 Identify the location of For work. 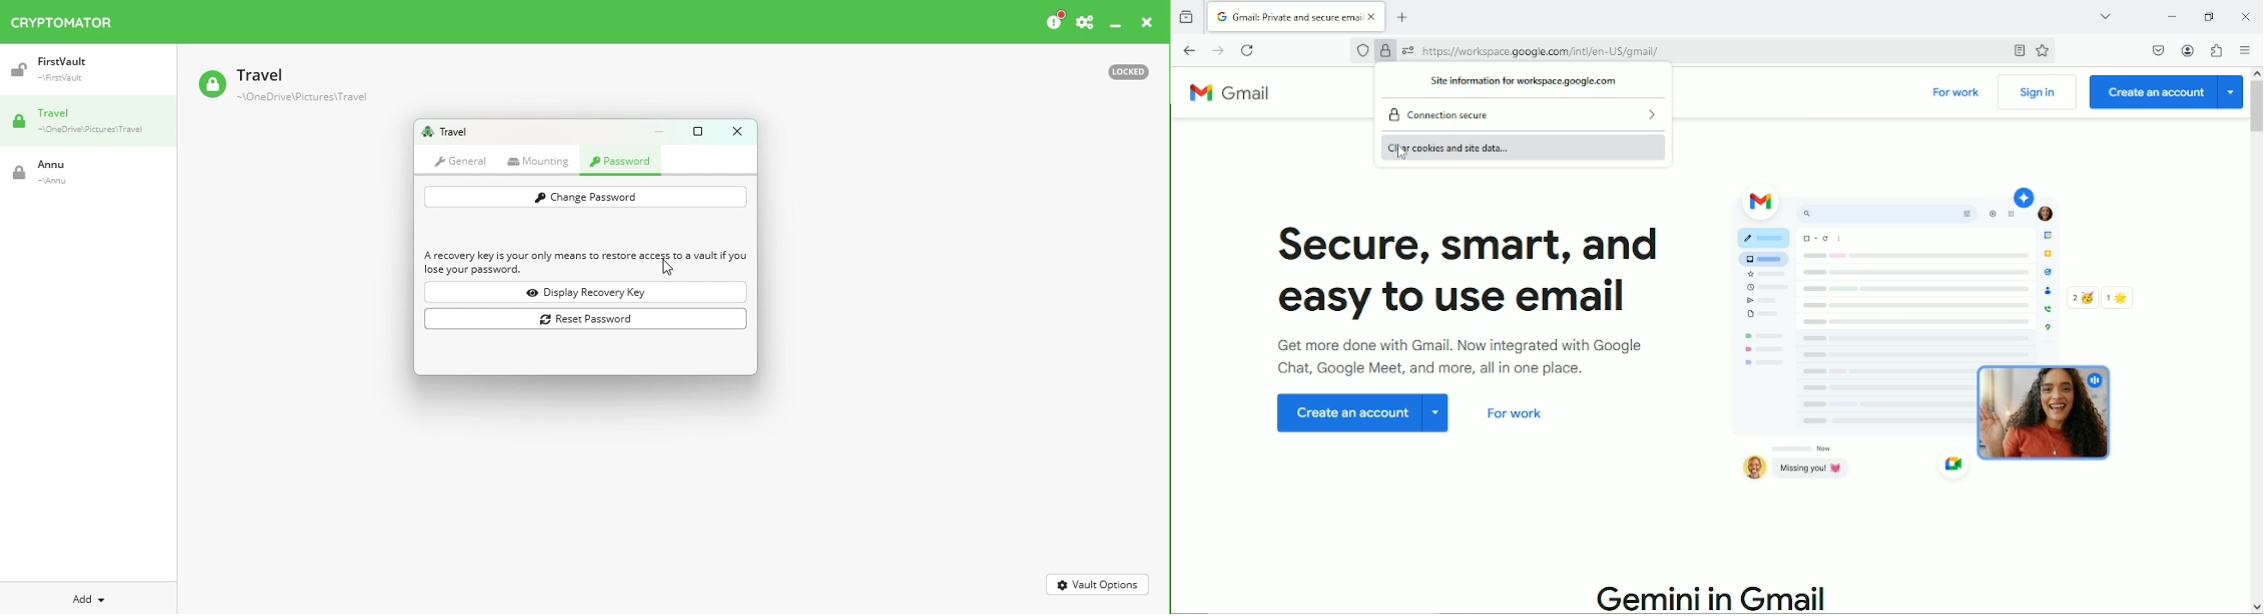
(1957, 94).